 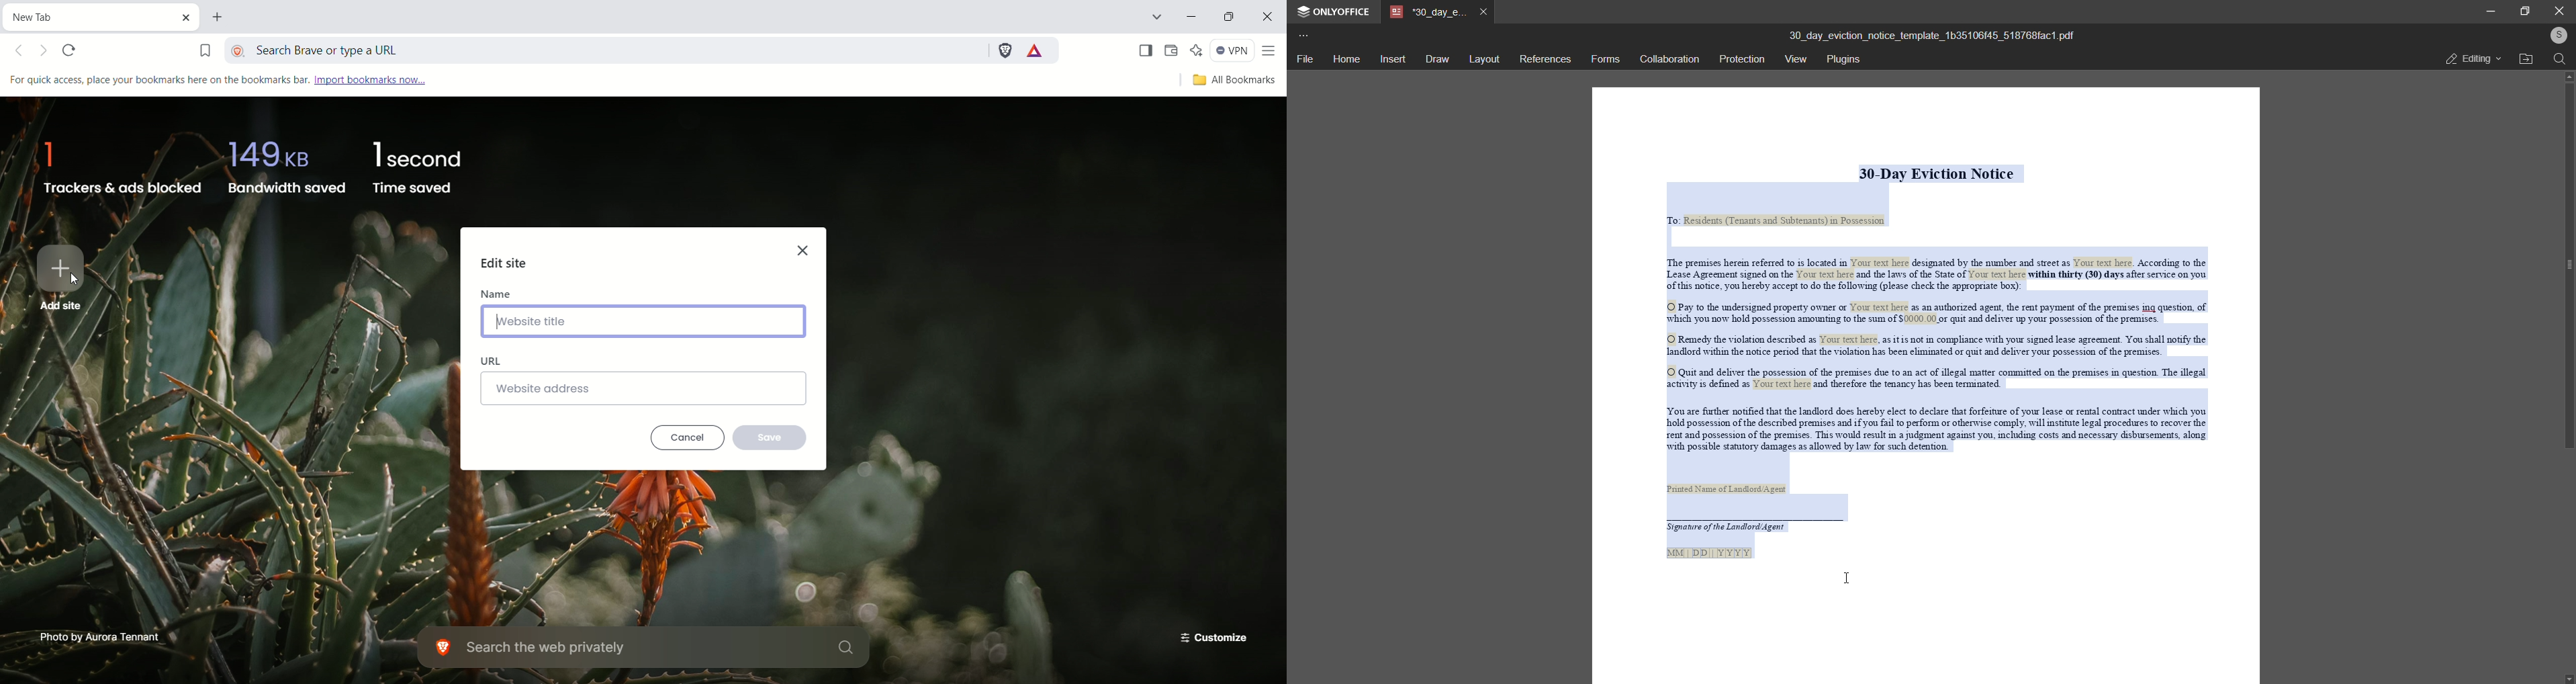 I want to click on editing, so click(x=2468, y=59).